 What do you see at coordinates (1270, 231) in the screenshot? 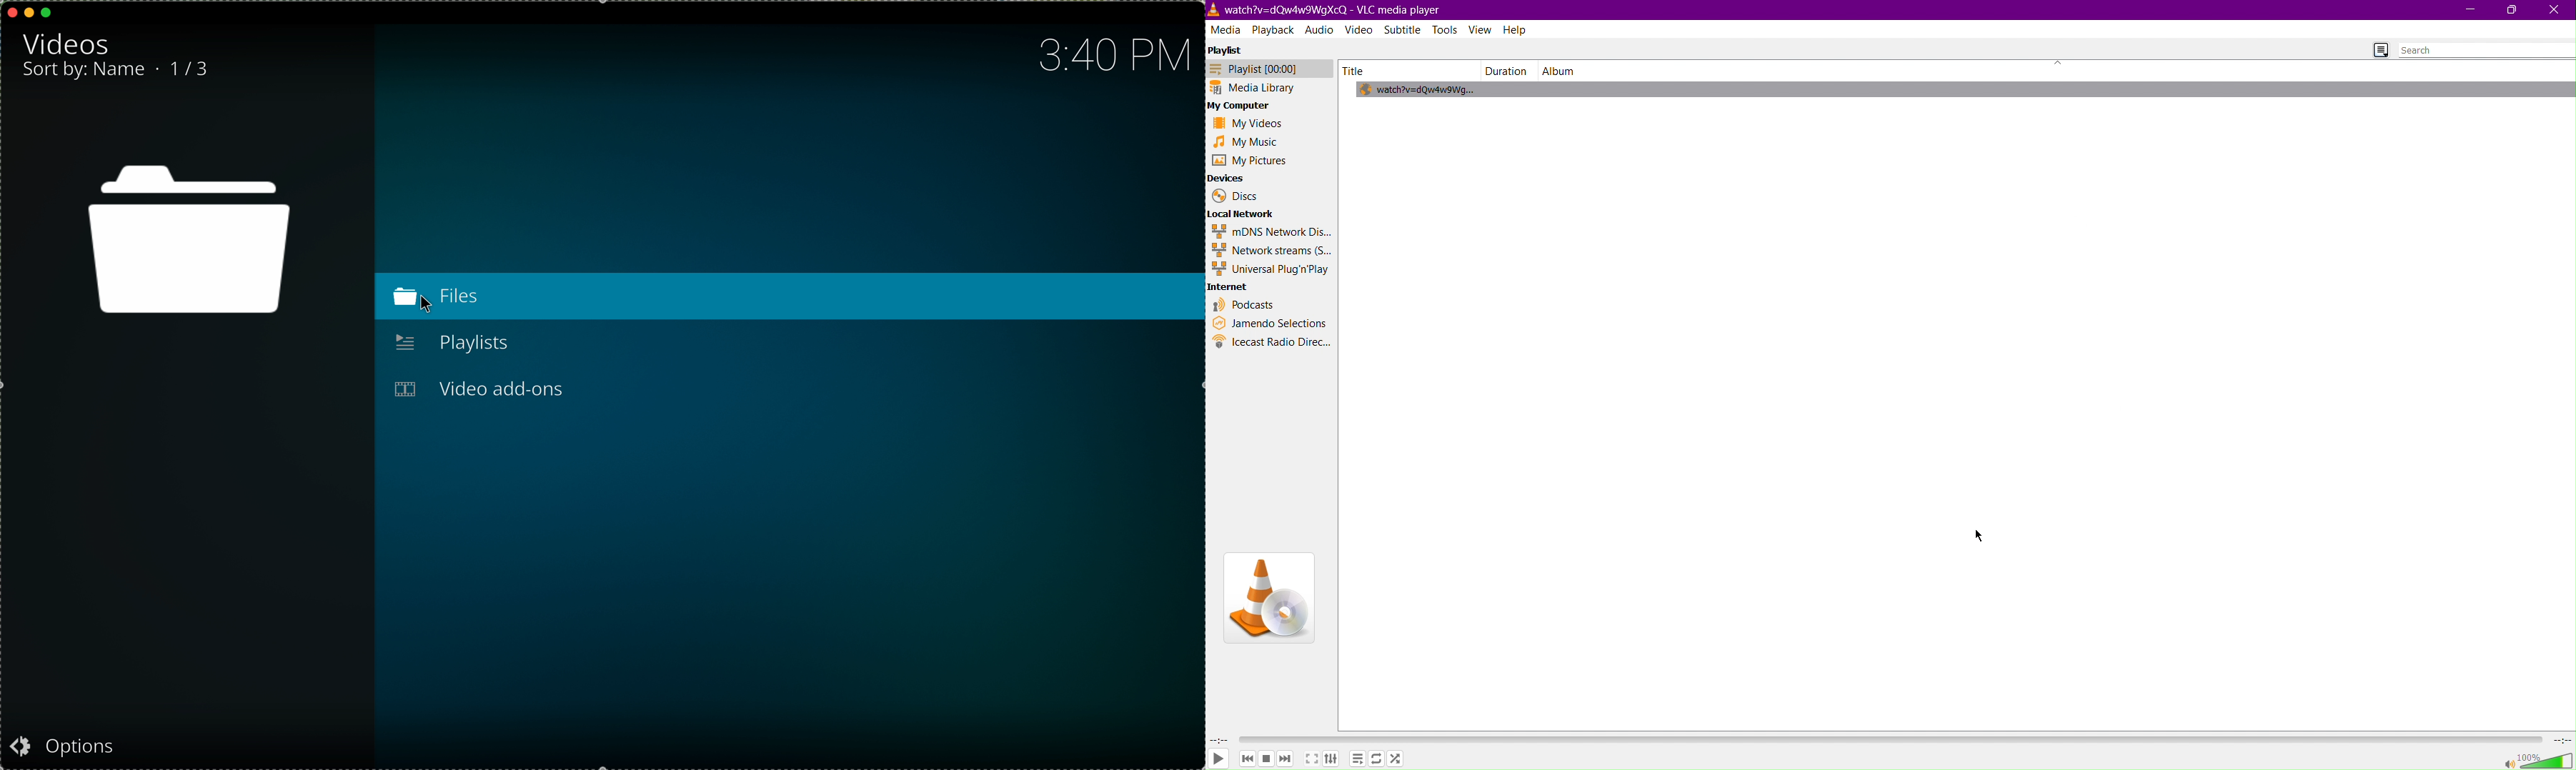
I see `mDNS Network Distribution` at bounding box center [1270, 231].